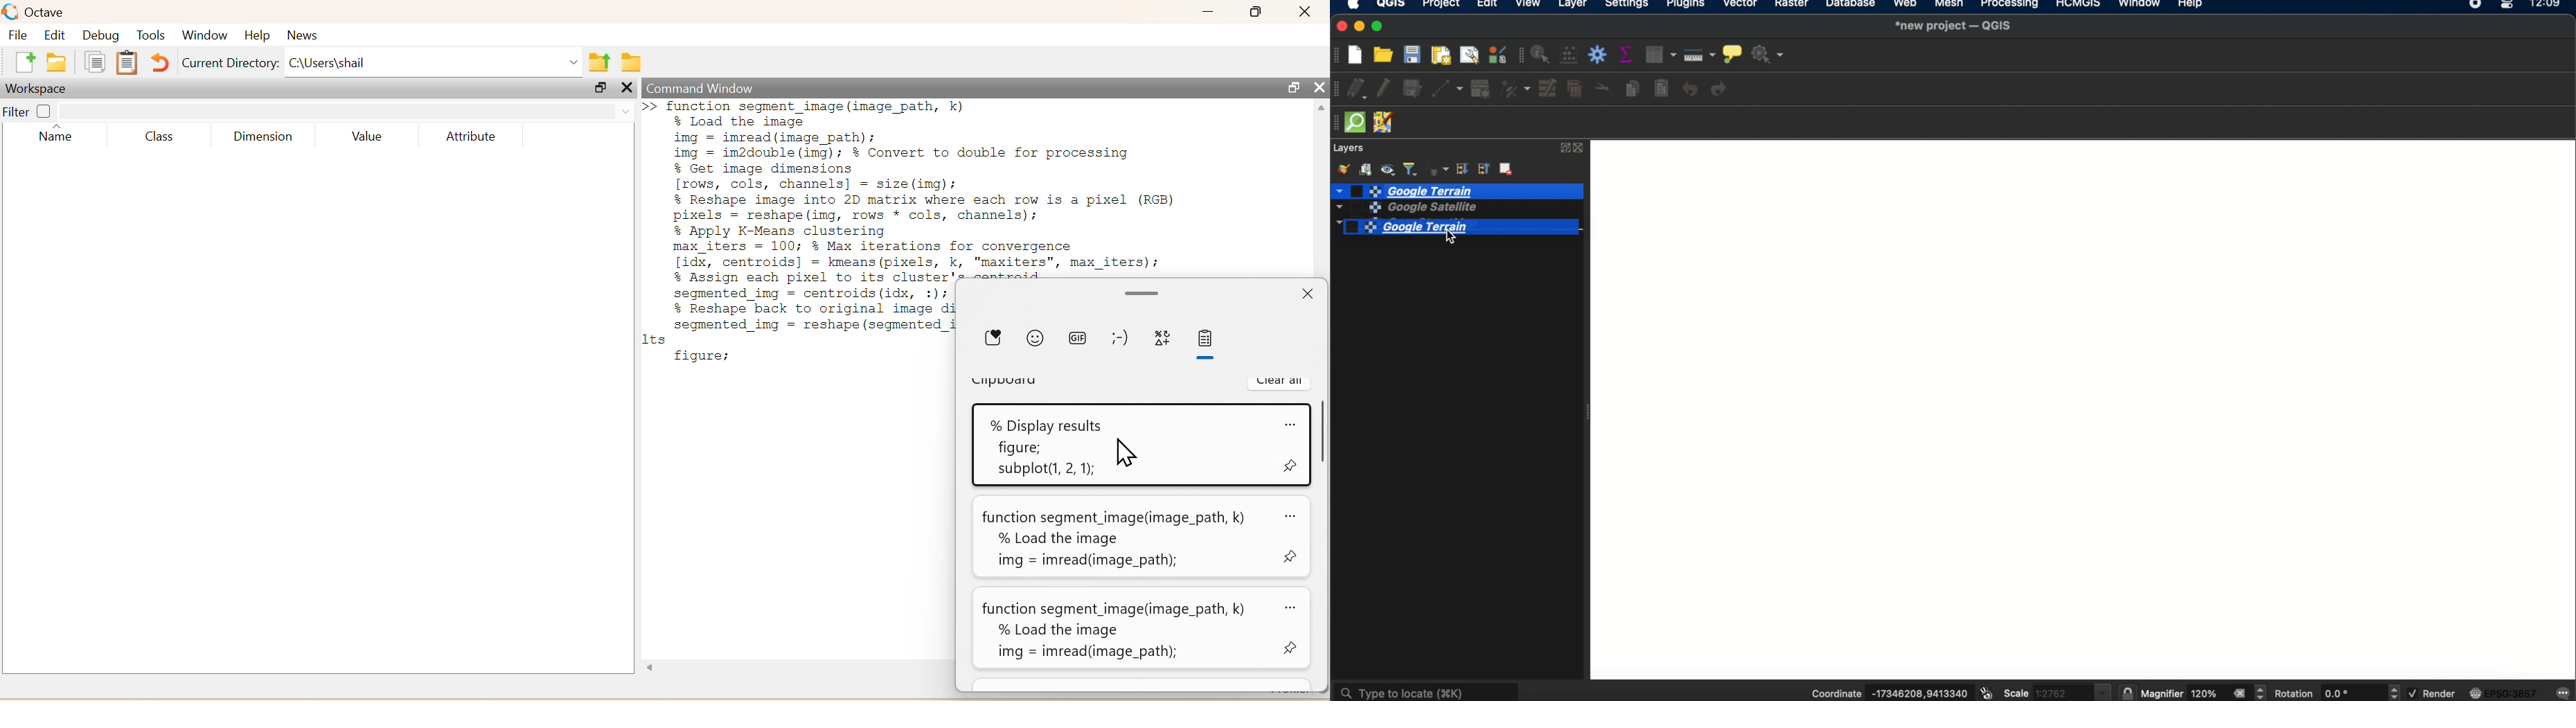  What do you see at coordinates (1529, 5) in the screenshot?
I see `view` at bounding box center [1529, 5].